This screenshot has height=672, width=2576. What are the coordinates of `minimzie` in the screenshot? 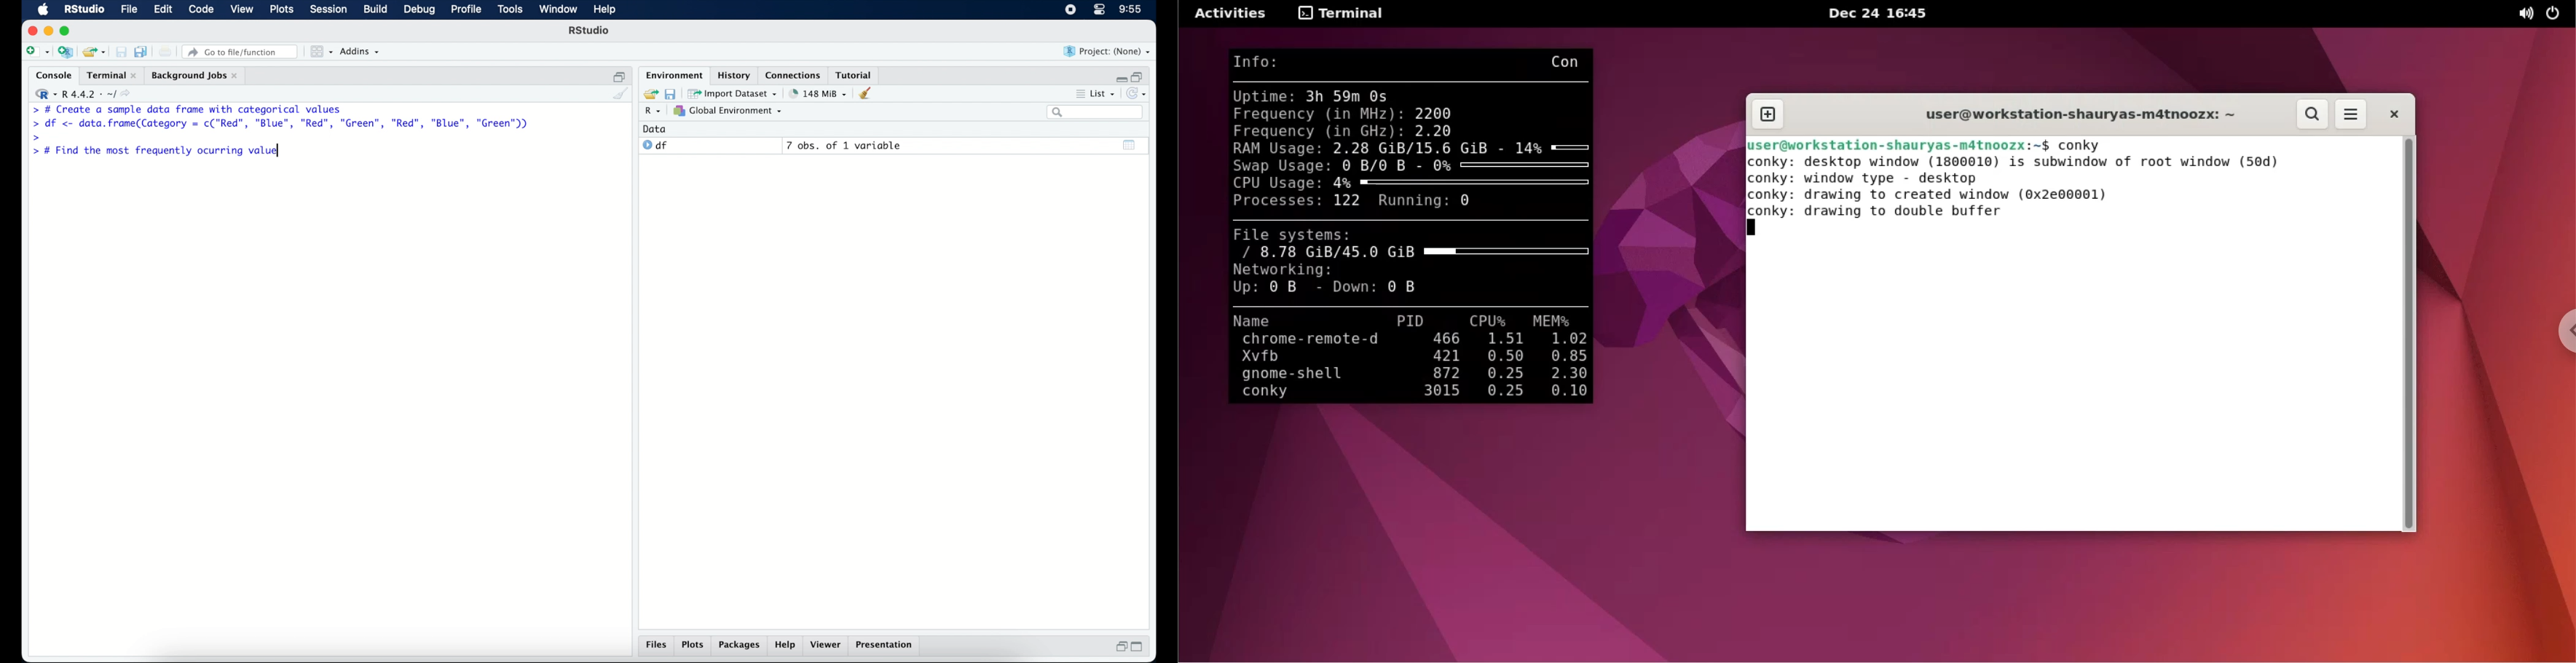 It's located at (48, 31).